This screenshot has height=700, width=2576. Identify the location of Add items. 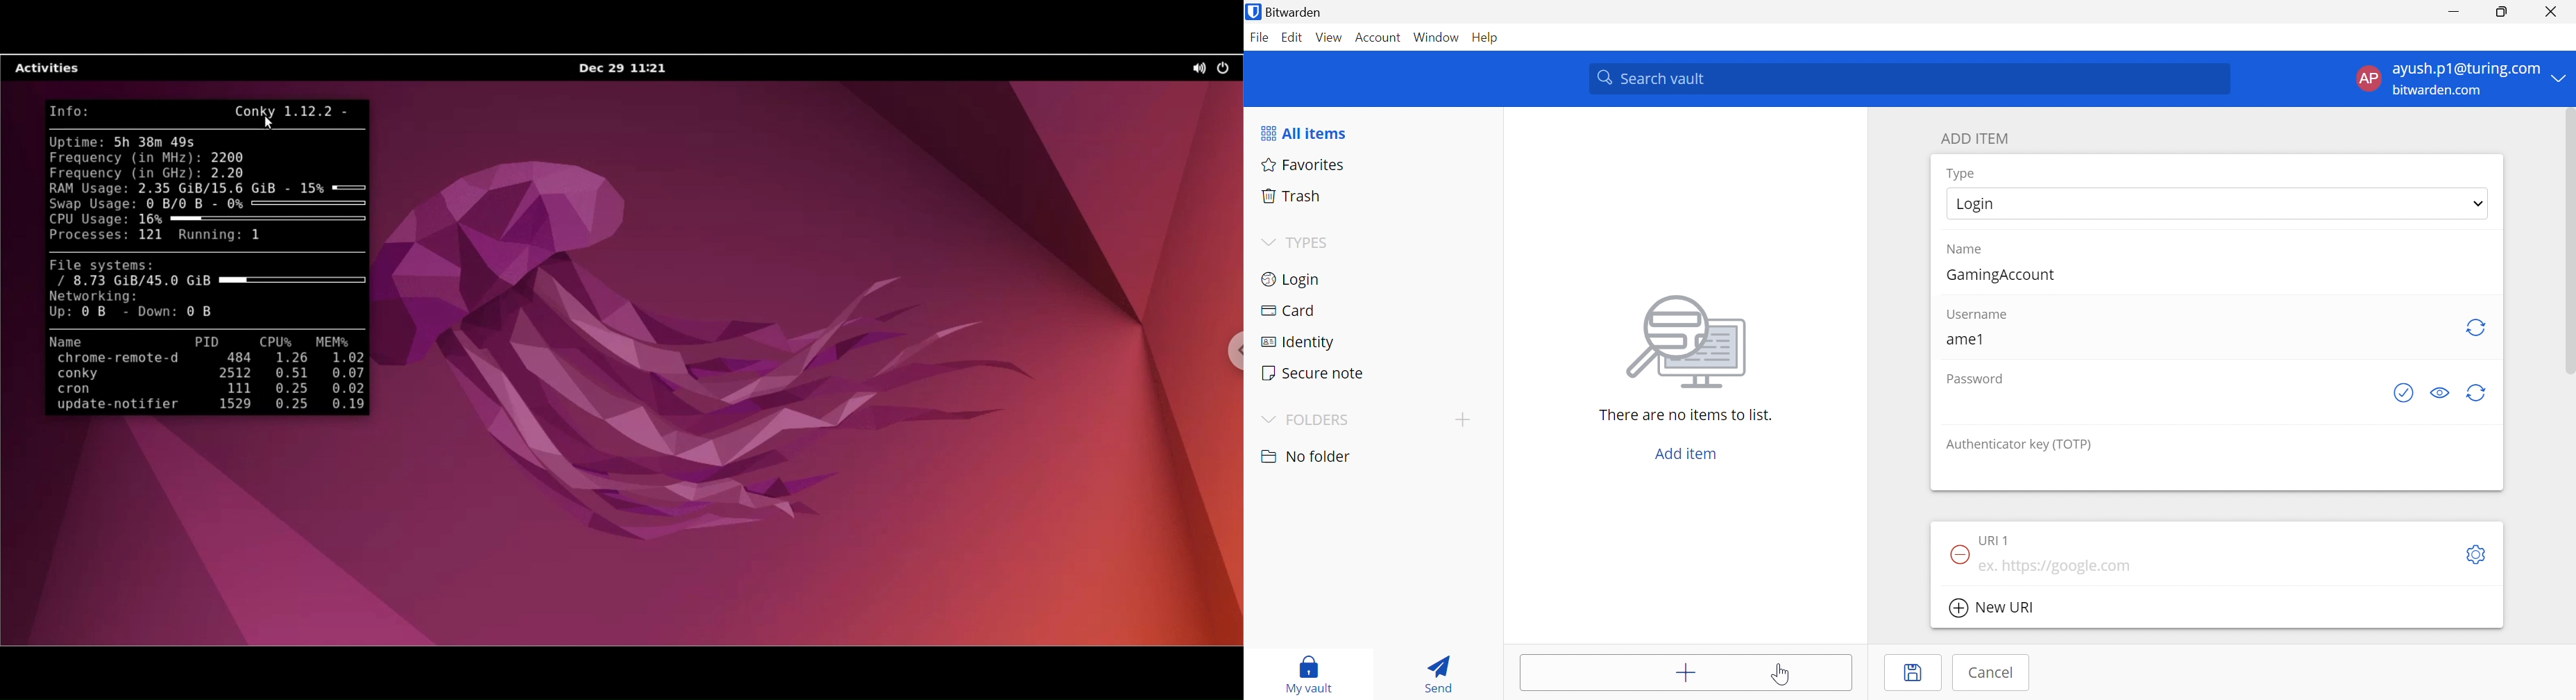
(1684, 673).